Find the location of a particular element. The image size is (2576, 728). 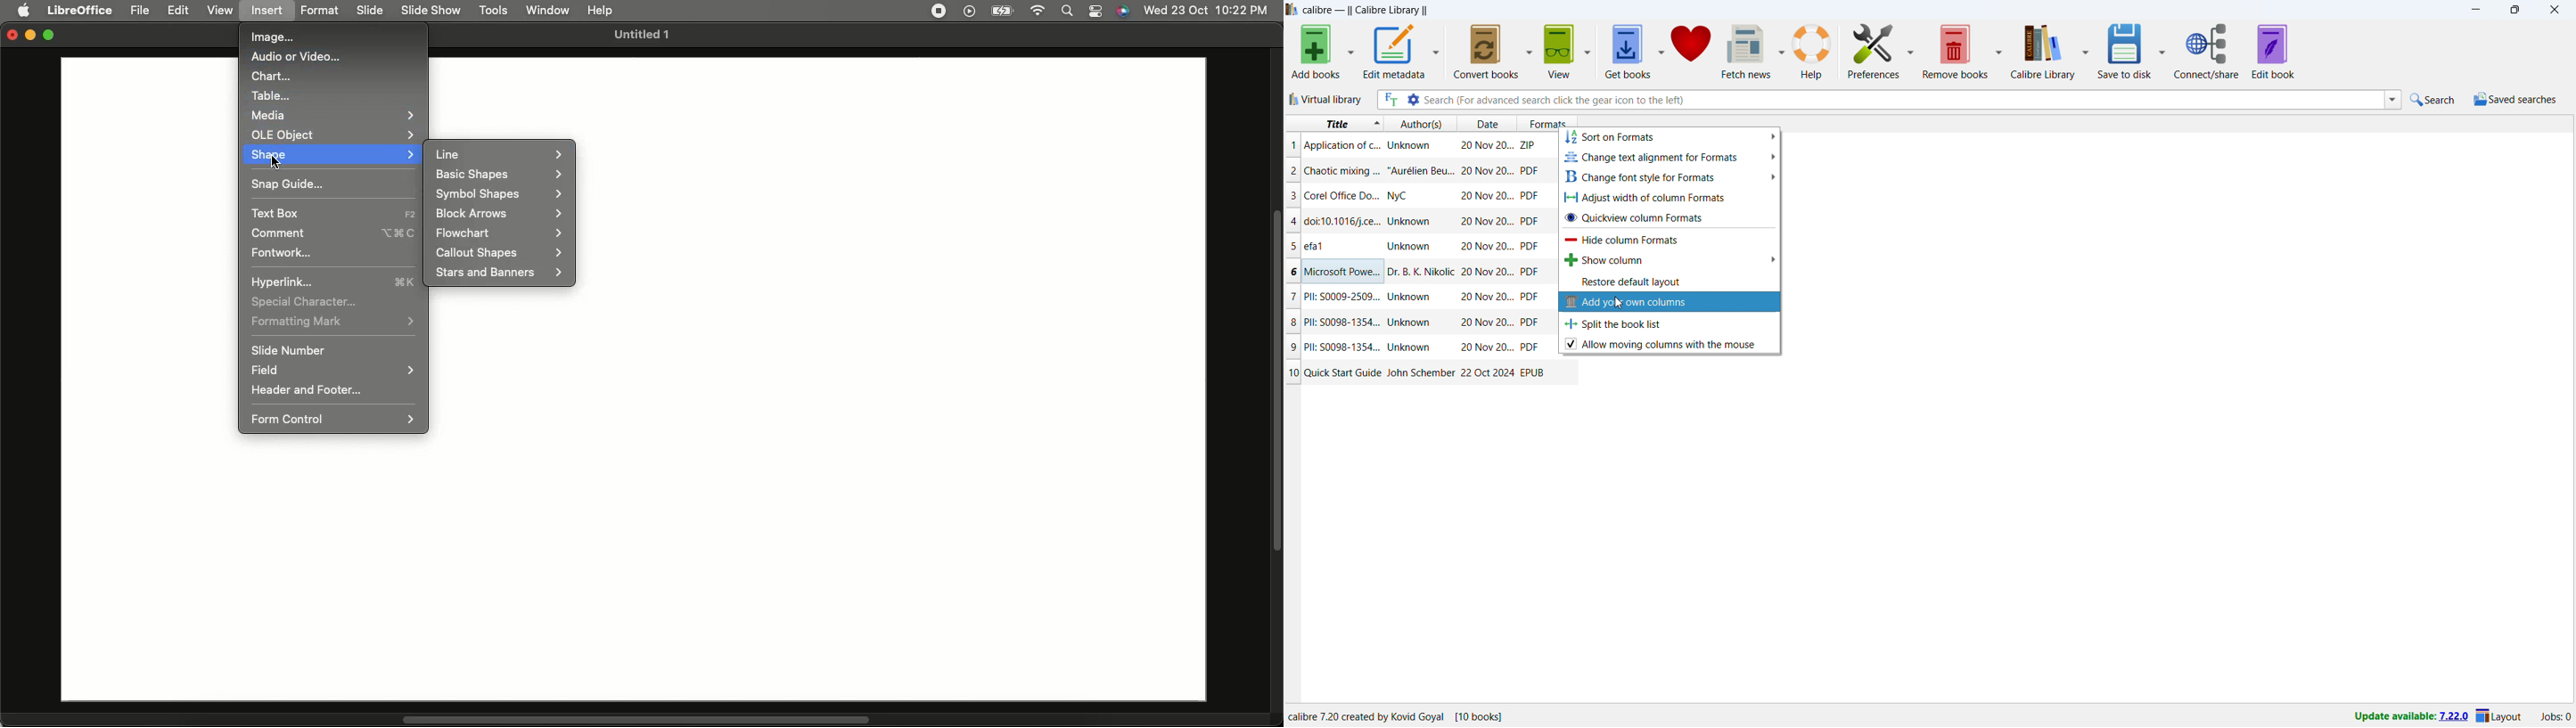

restore default layout is located at coordinates (1669, 281).